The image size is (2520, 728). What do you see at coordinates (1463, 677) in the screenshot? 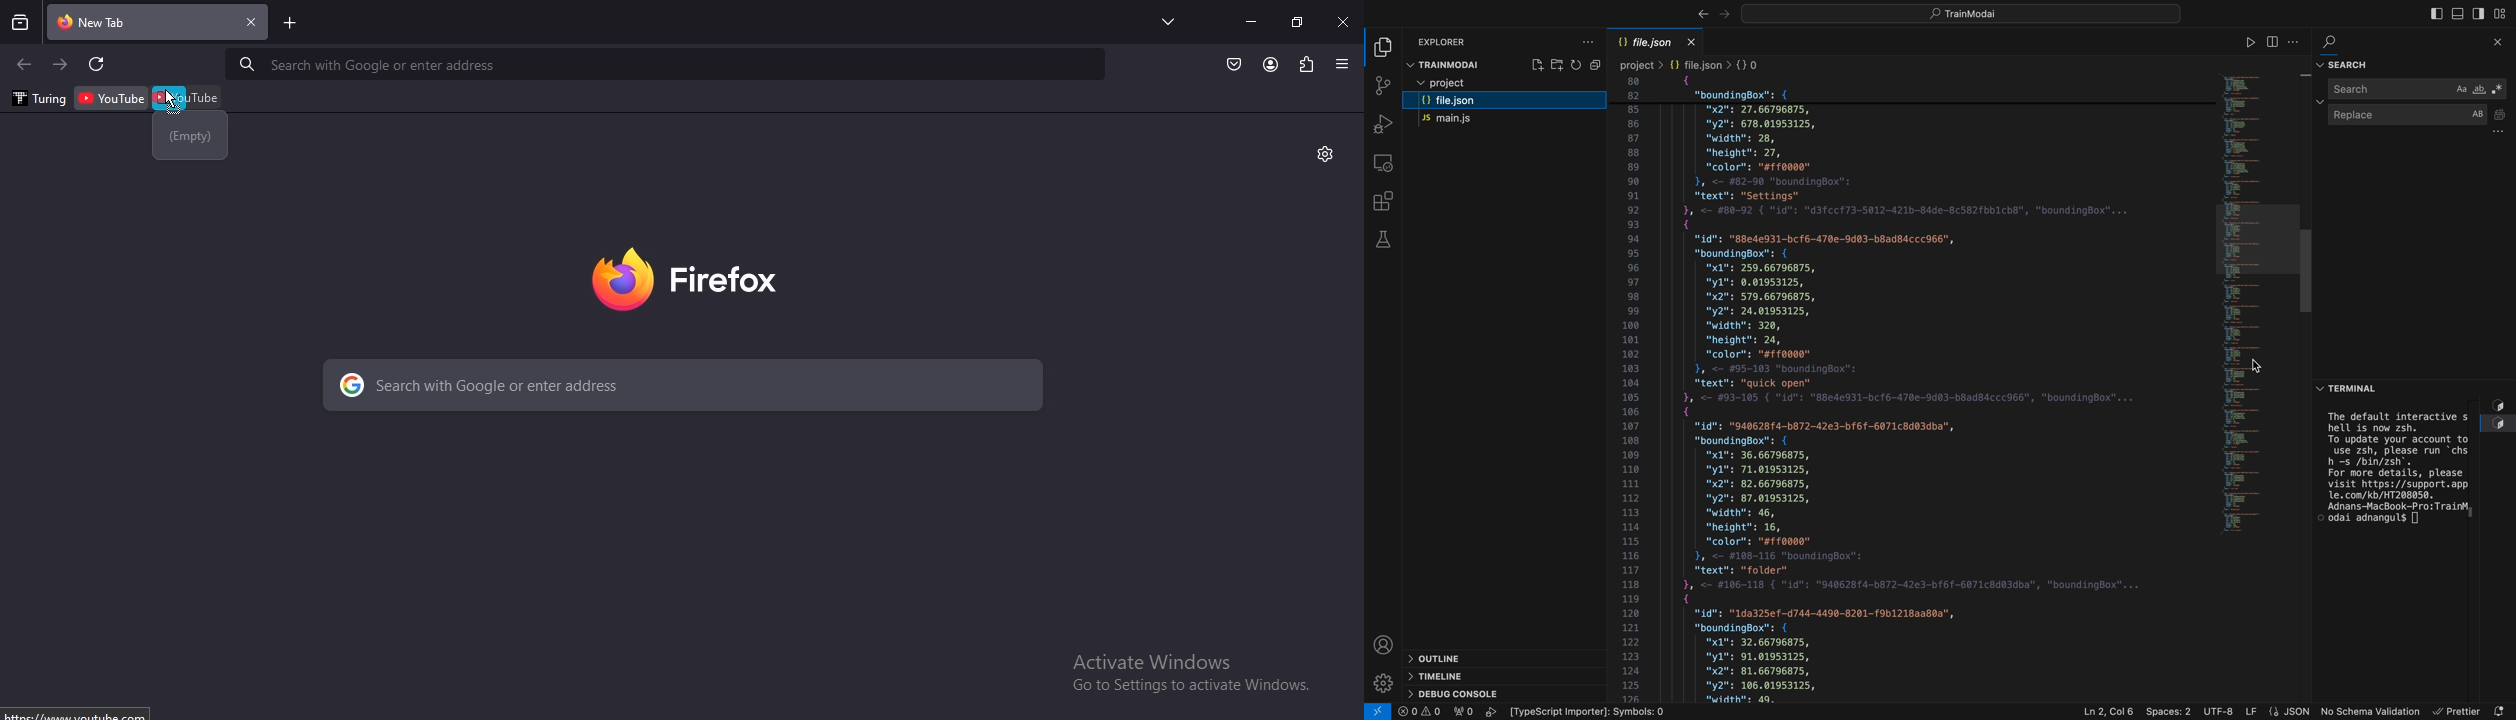
I see `timeline` at bounding box center [1463, 677].